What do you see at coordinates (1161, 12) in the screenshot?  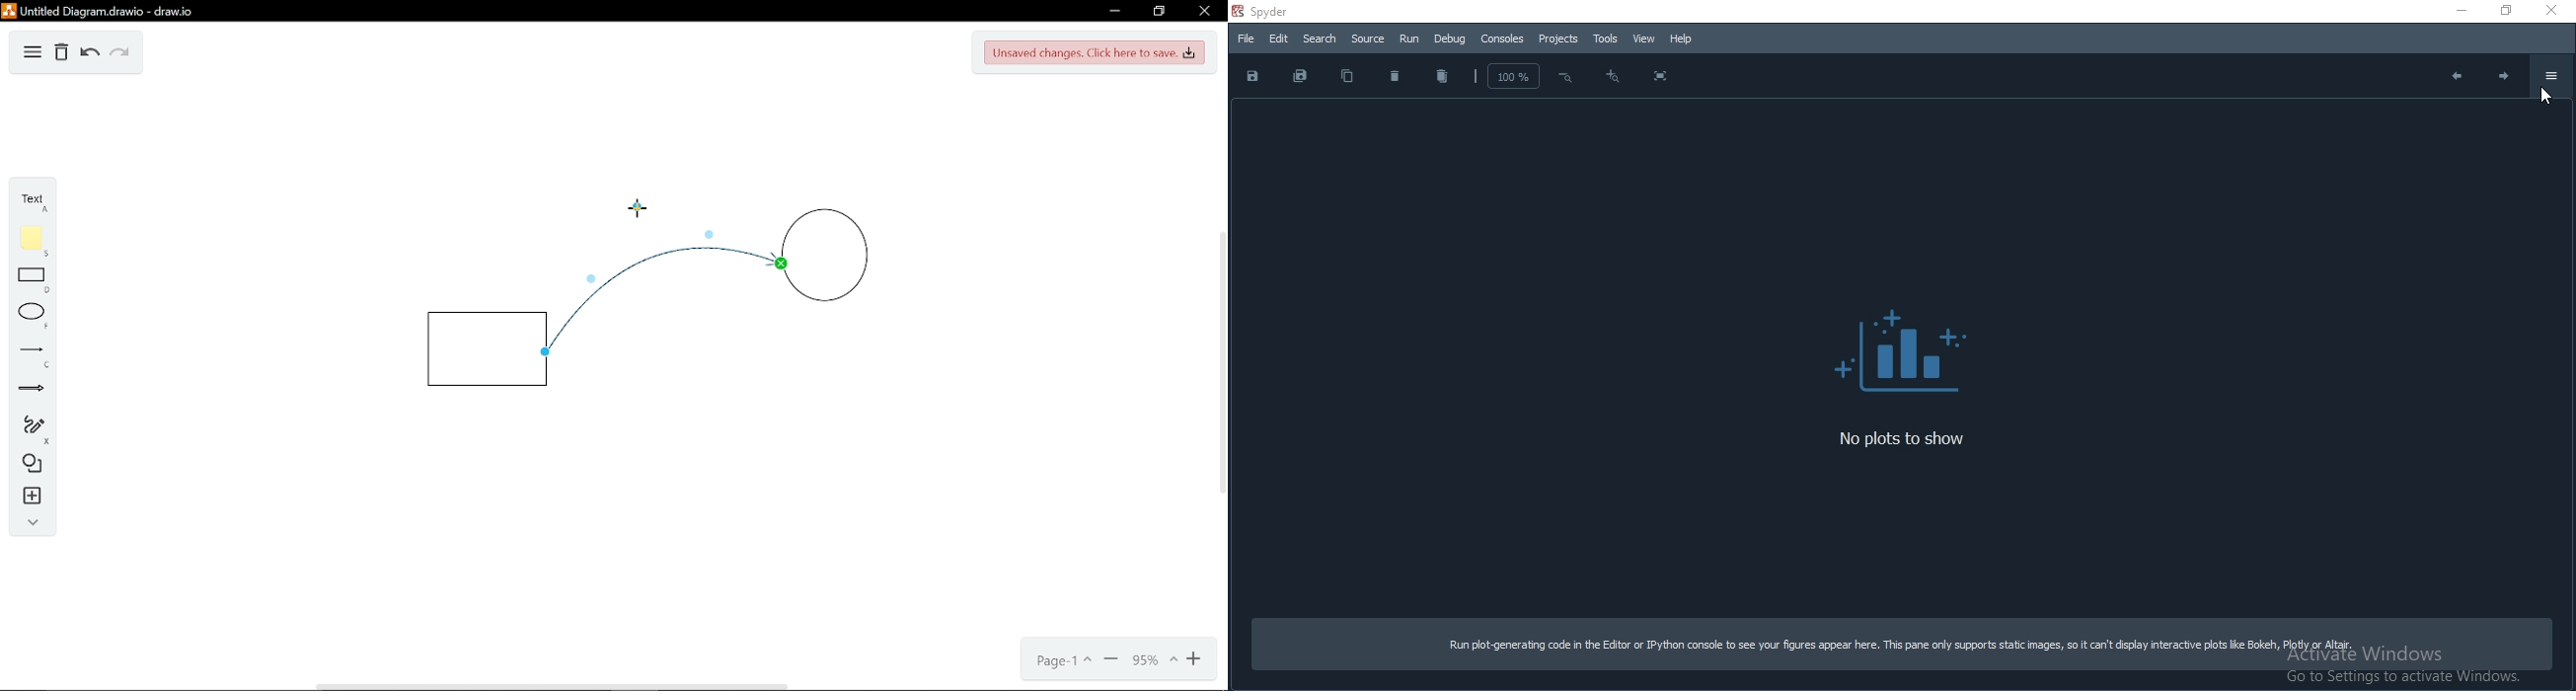 I see `Restore down` at bounding box center [1161, 12].